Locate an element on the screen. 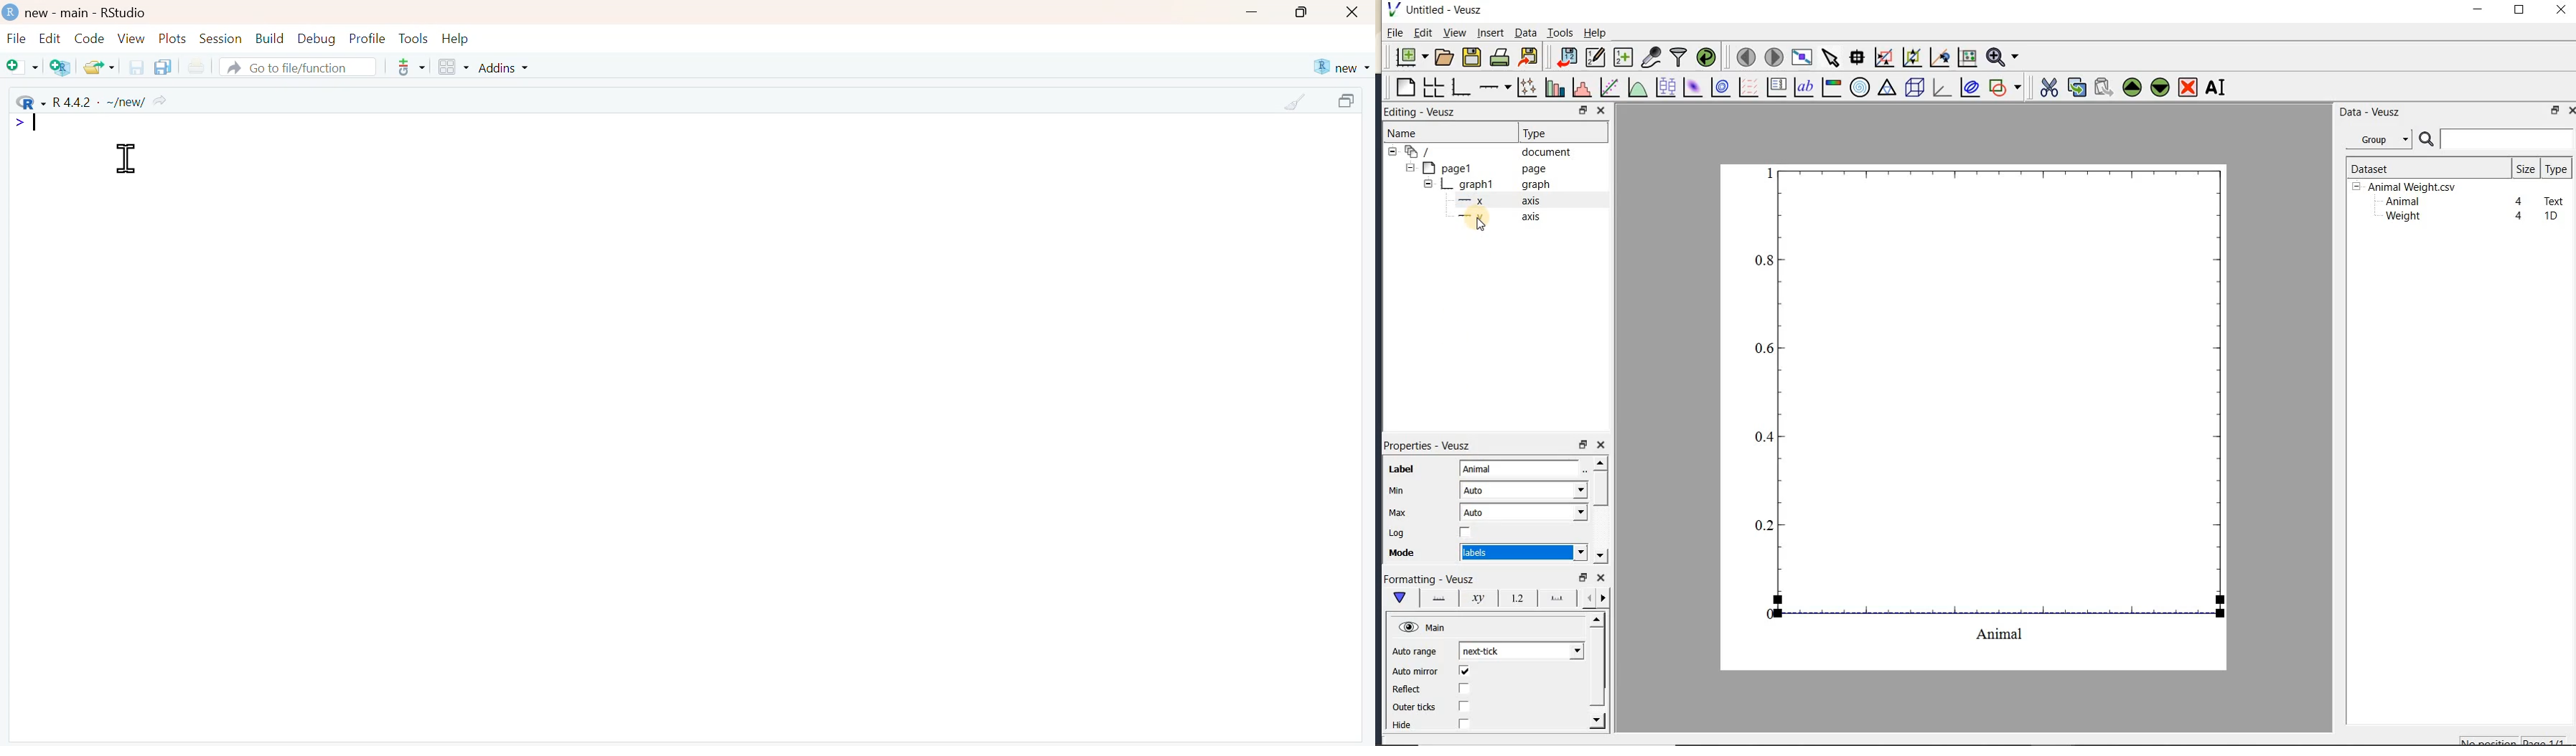 This screenshot has width=2576, height=756. capture remote data is located at coordinates (1651, 56).